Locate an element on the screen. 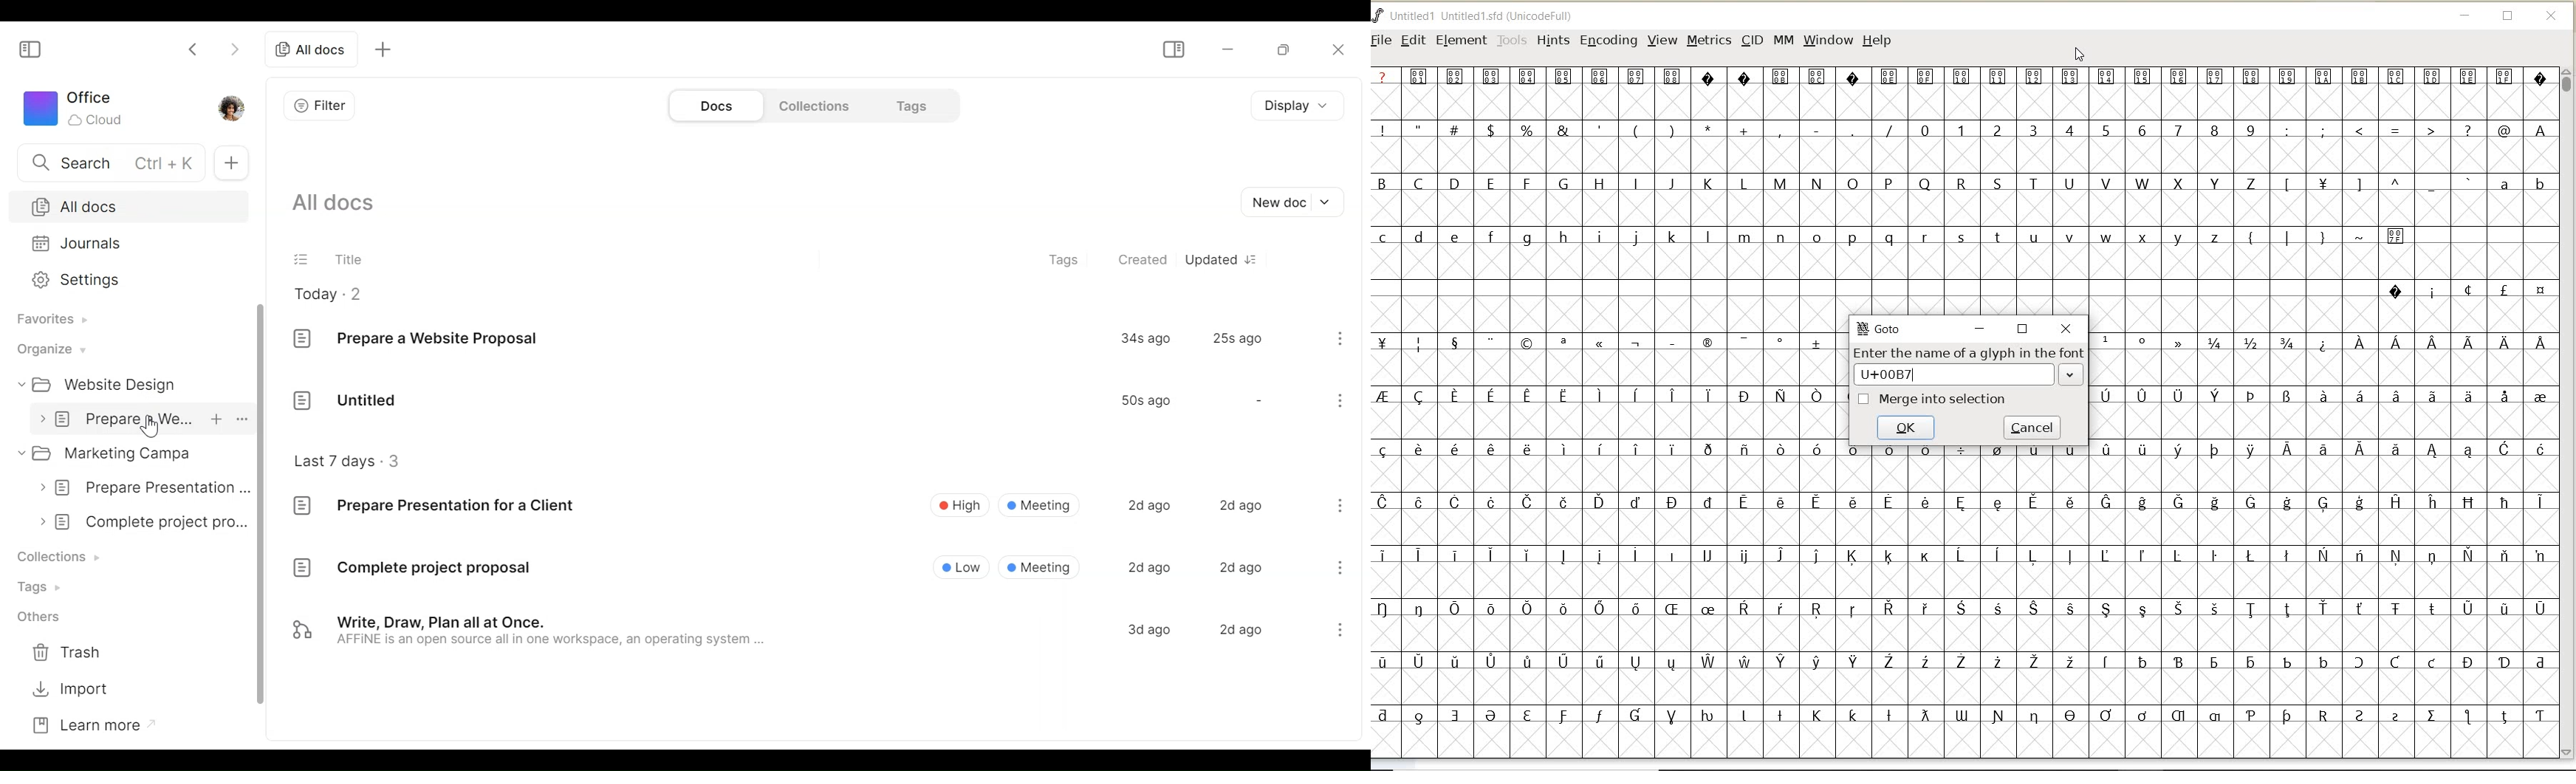 The width and height of the screenshot is (2576, 784). Trash is located at coordinates (66, 650).